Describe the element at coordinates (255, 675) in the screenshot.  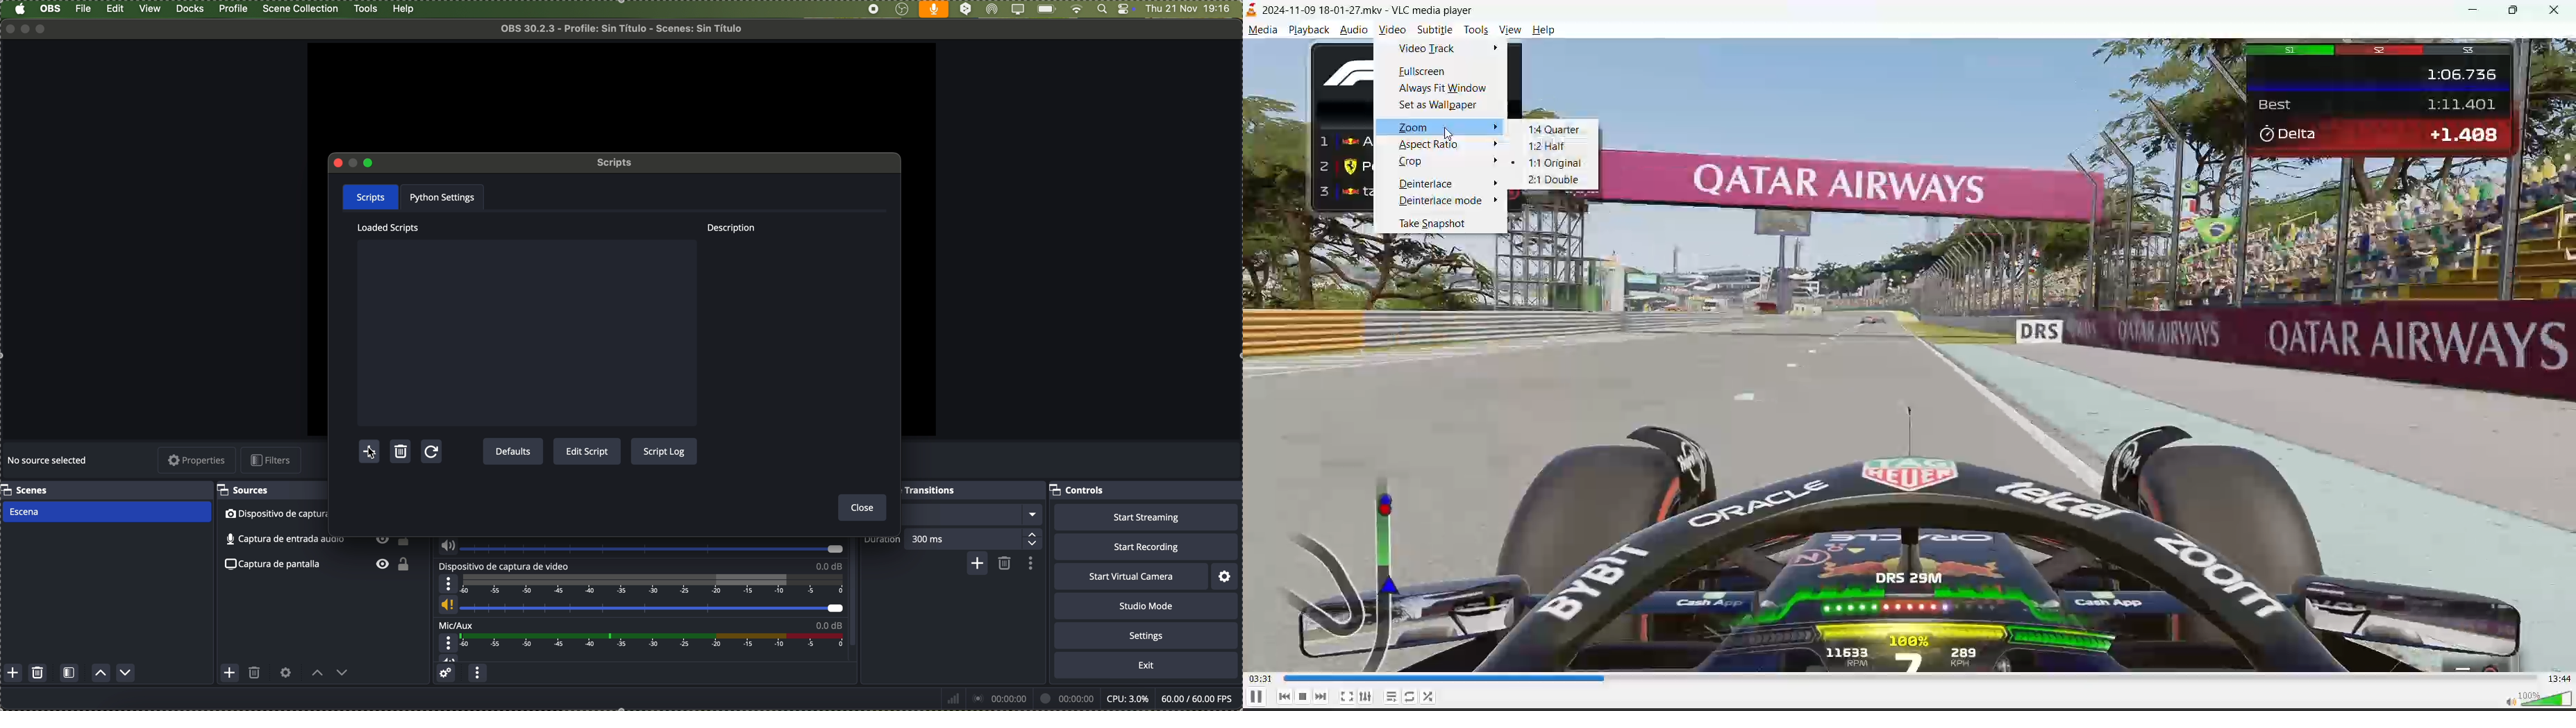
I see `remove selected source` at that location.